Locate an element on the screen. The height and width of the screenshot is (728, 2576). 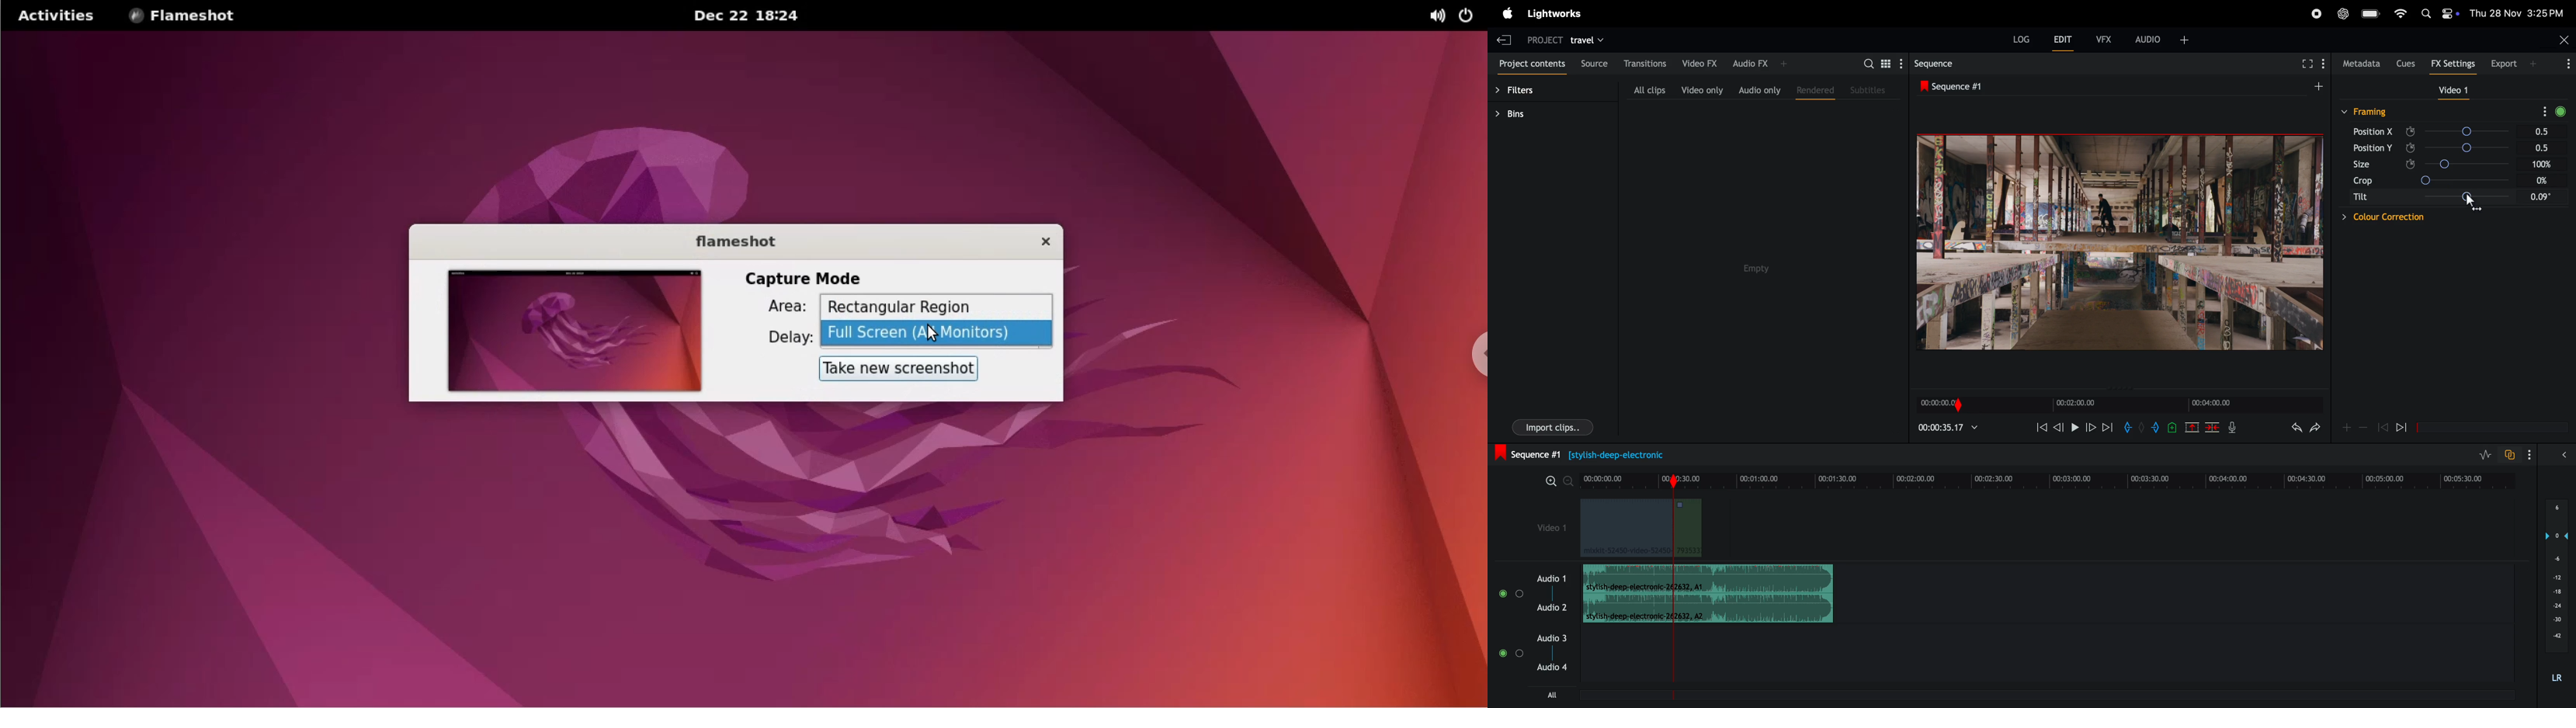
search bar is located at coordinates (1879, 63).